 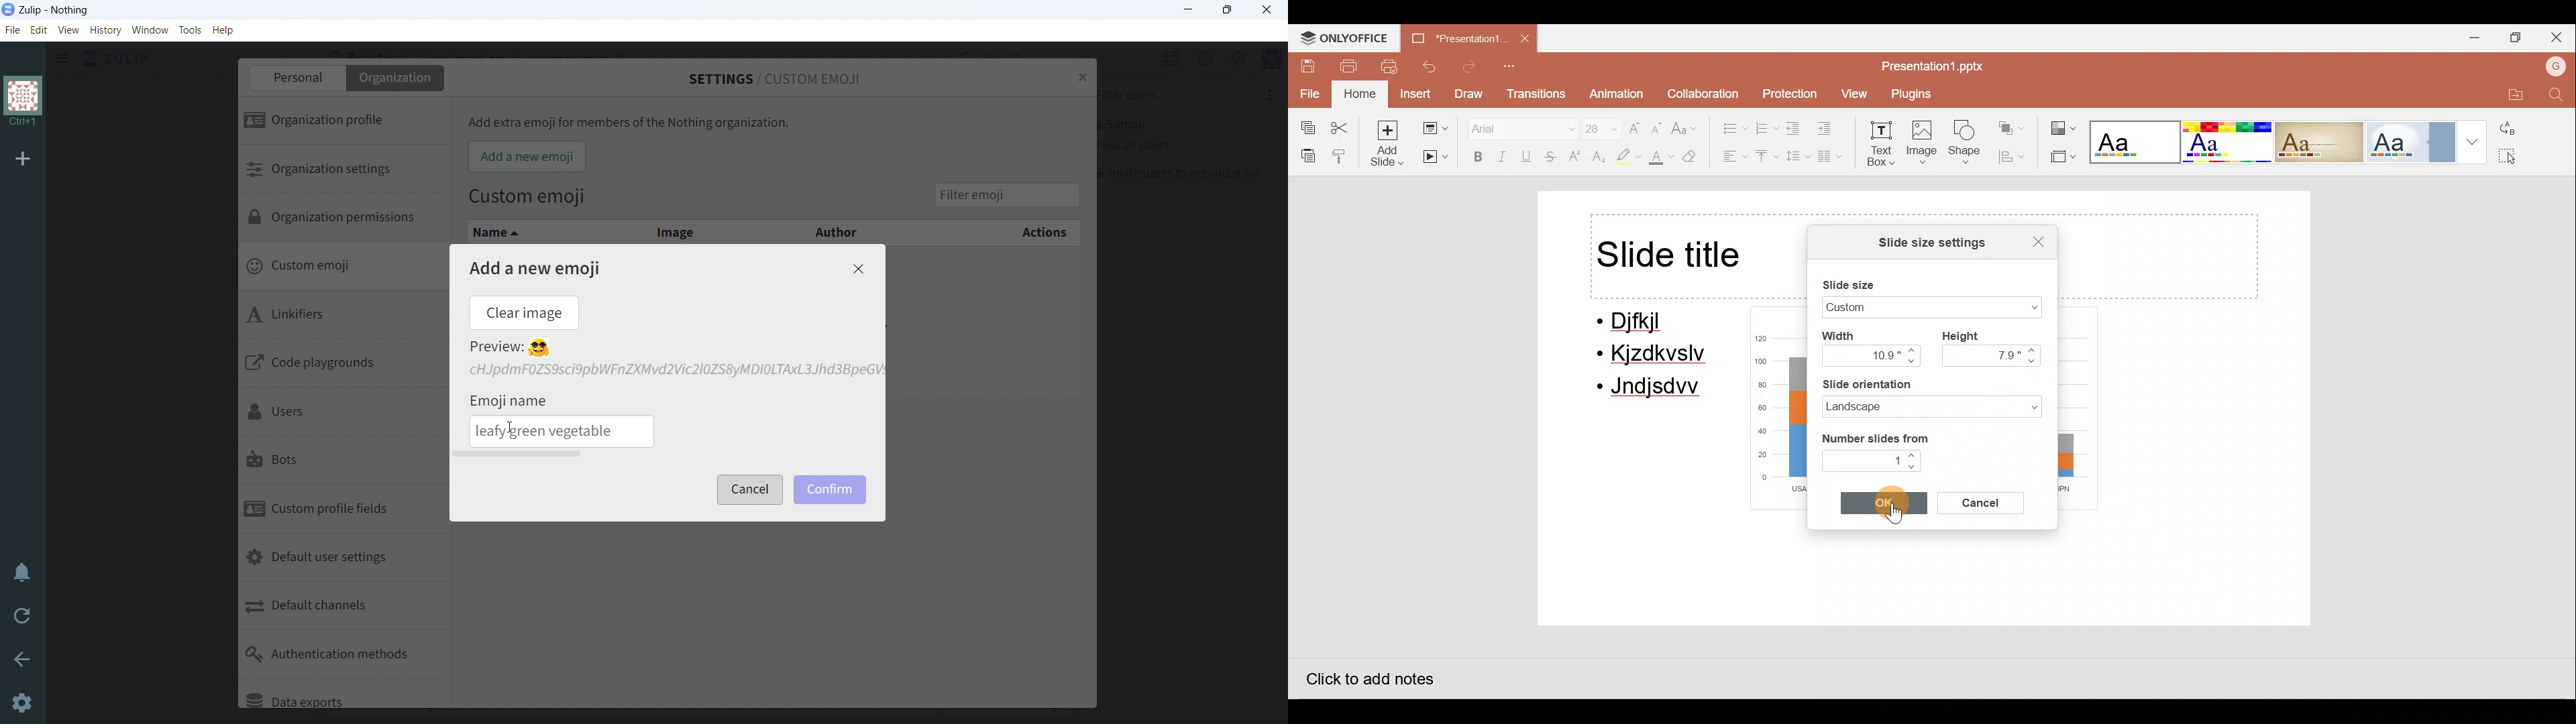 What do you see at coordinates (342, 268) in the screenshot?
I see `custom emoji` at bounding box center [342, 268].